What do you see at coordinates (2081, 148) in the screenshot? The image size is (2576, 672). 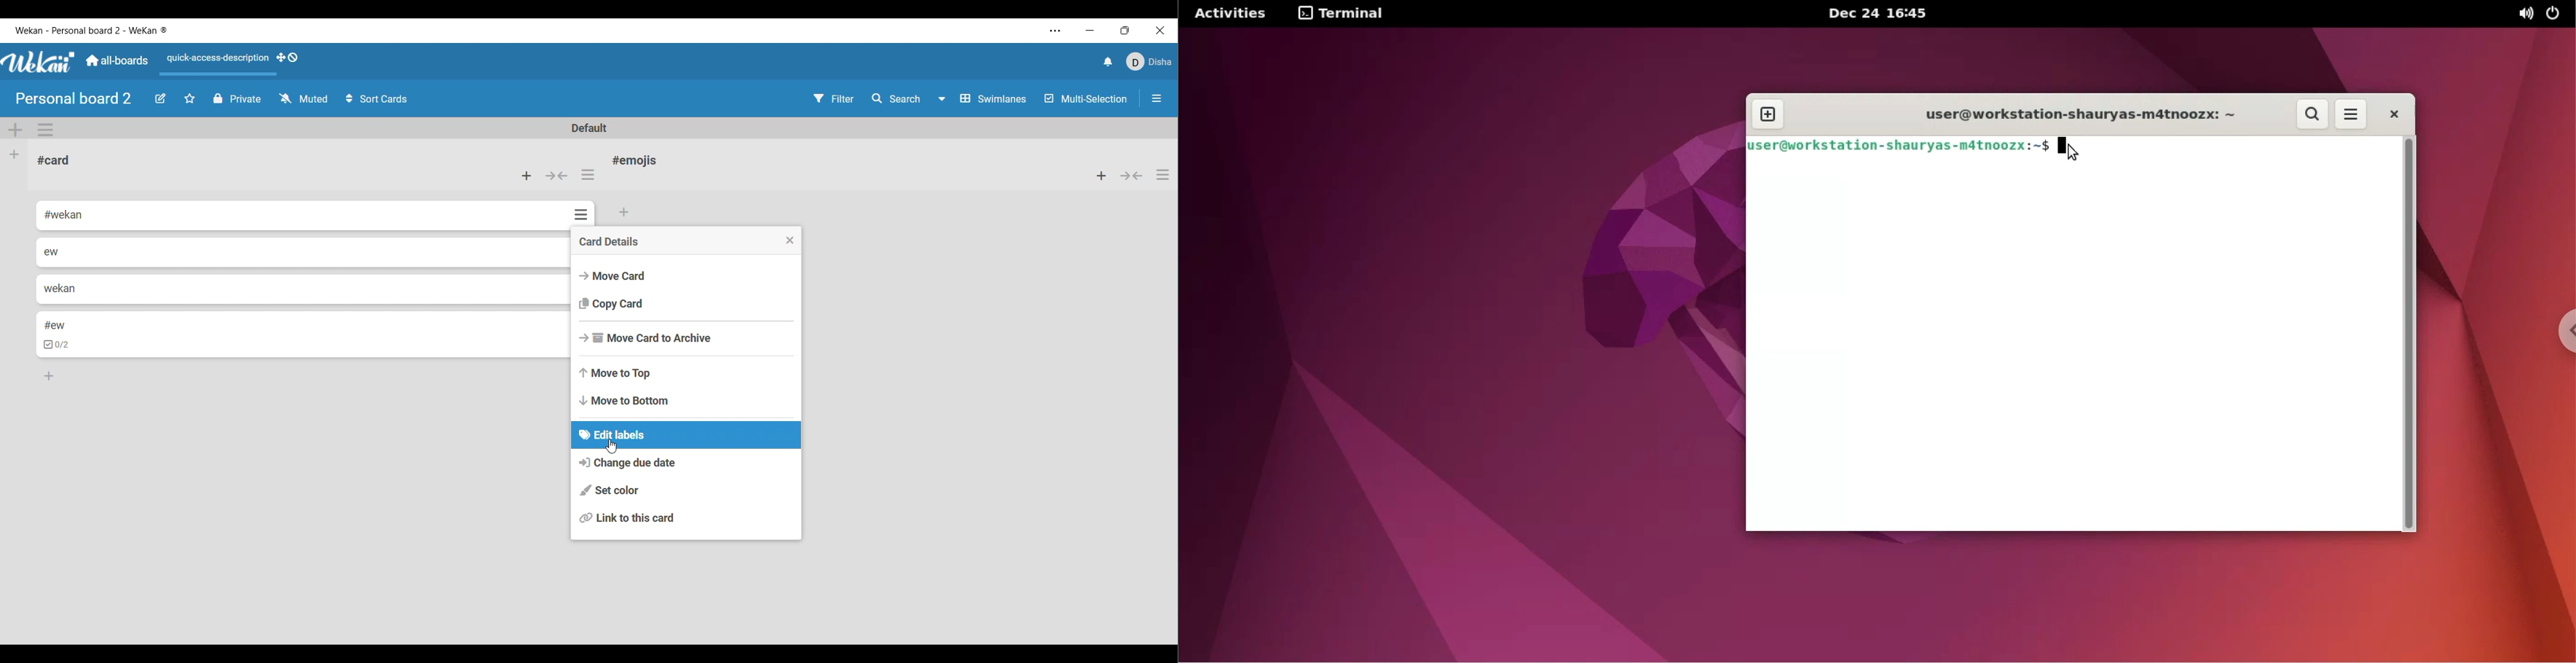 I see `cursor ` at bounding box center [2081, 148].